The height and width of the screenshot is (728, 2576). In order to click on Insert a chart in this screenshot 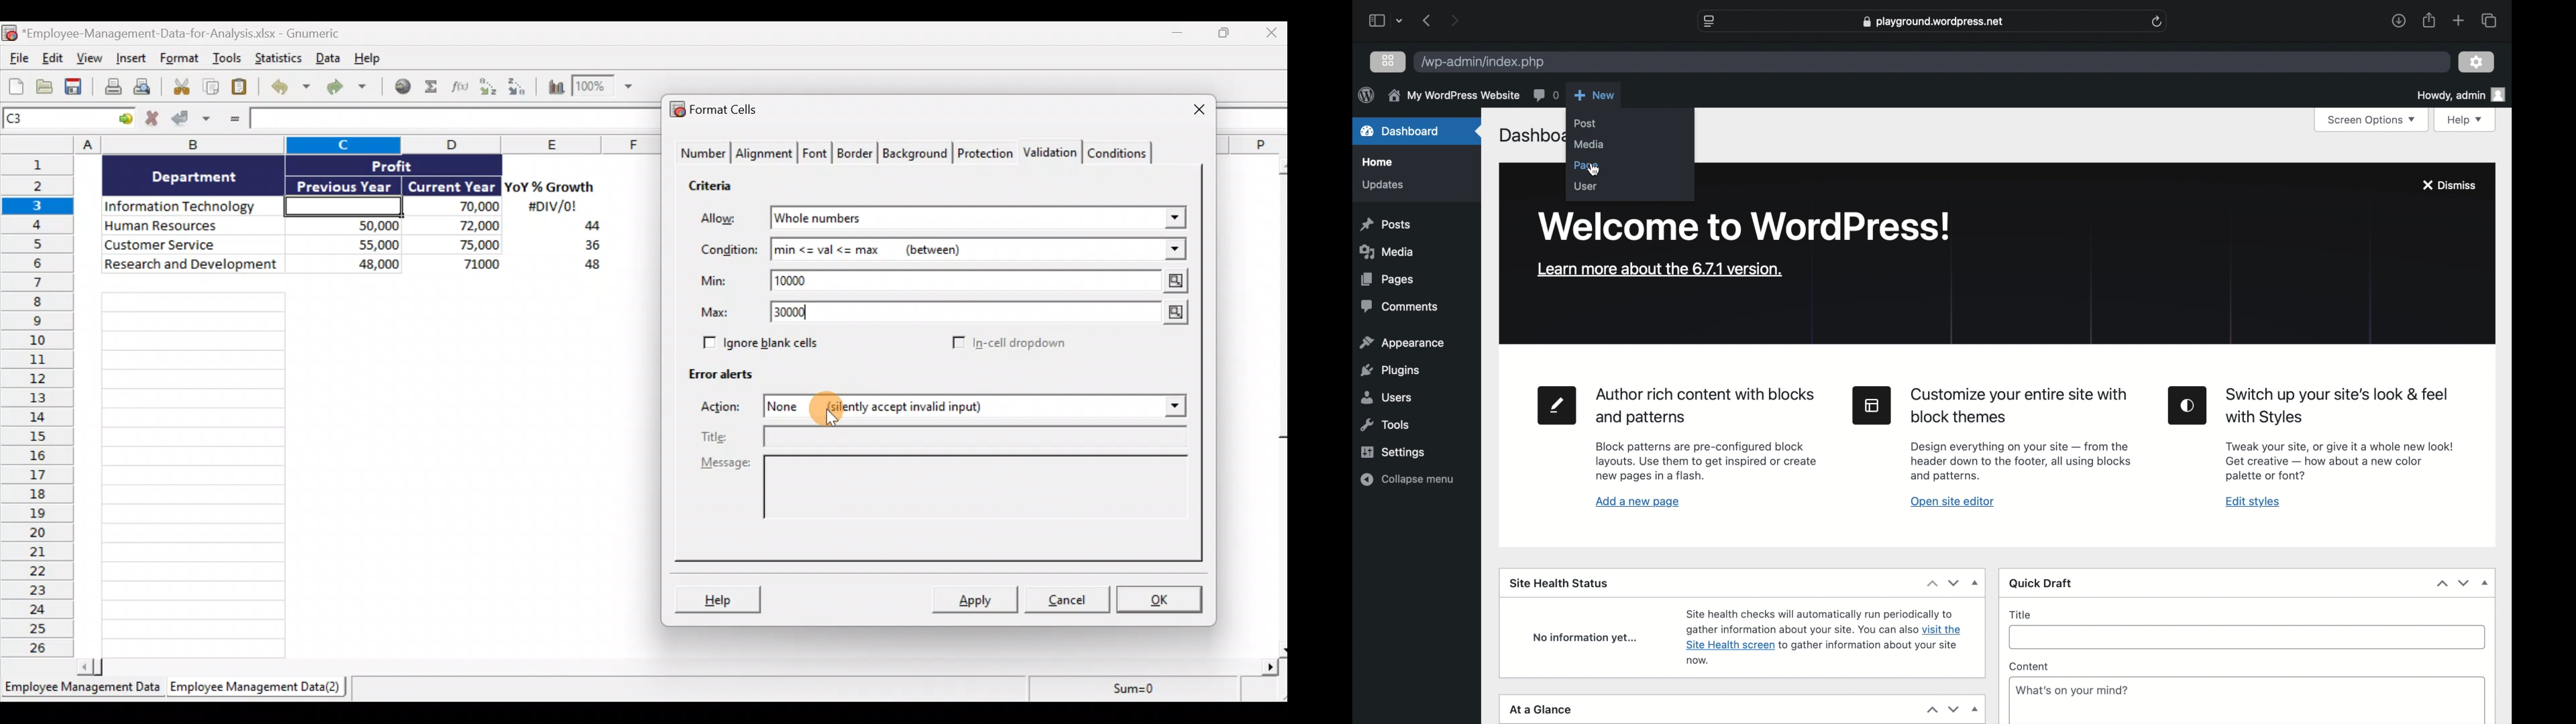, I will do `click(550, 86)`.